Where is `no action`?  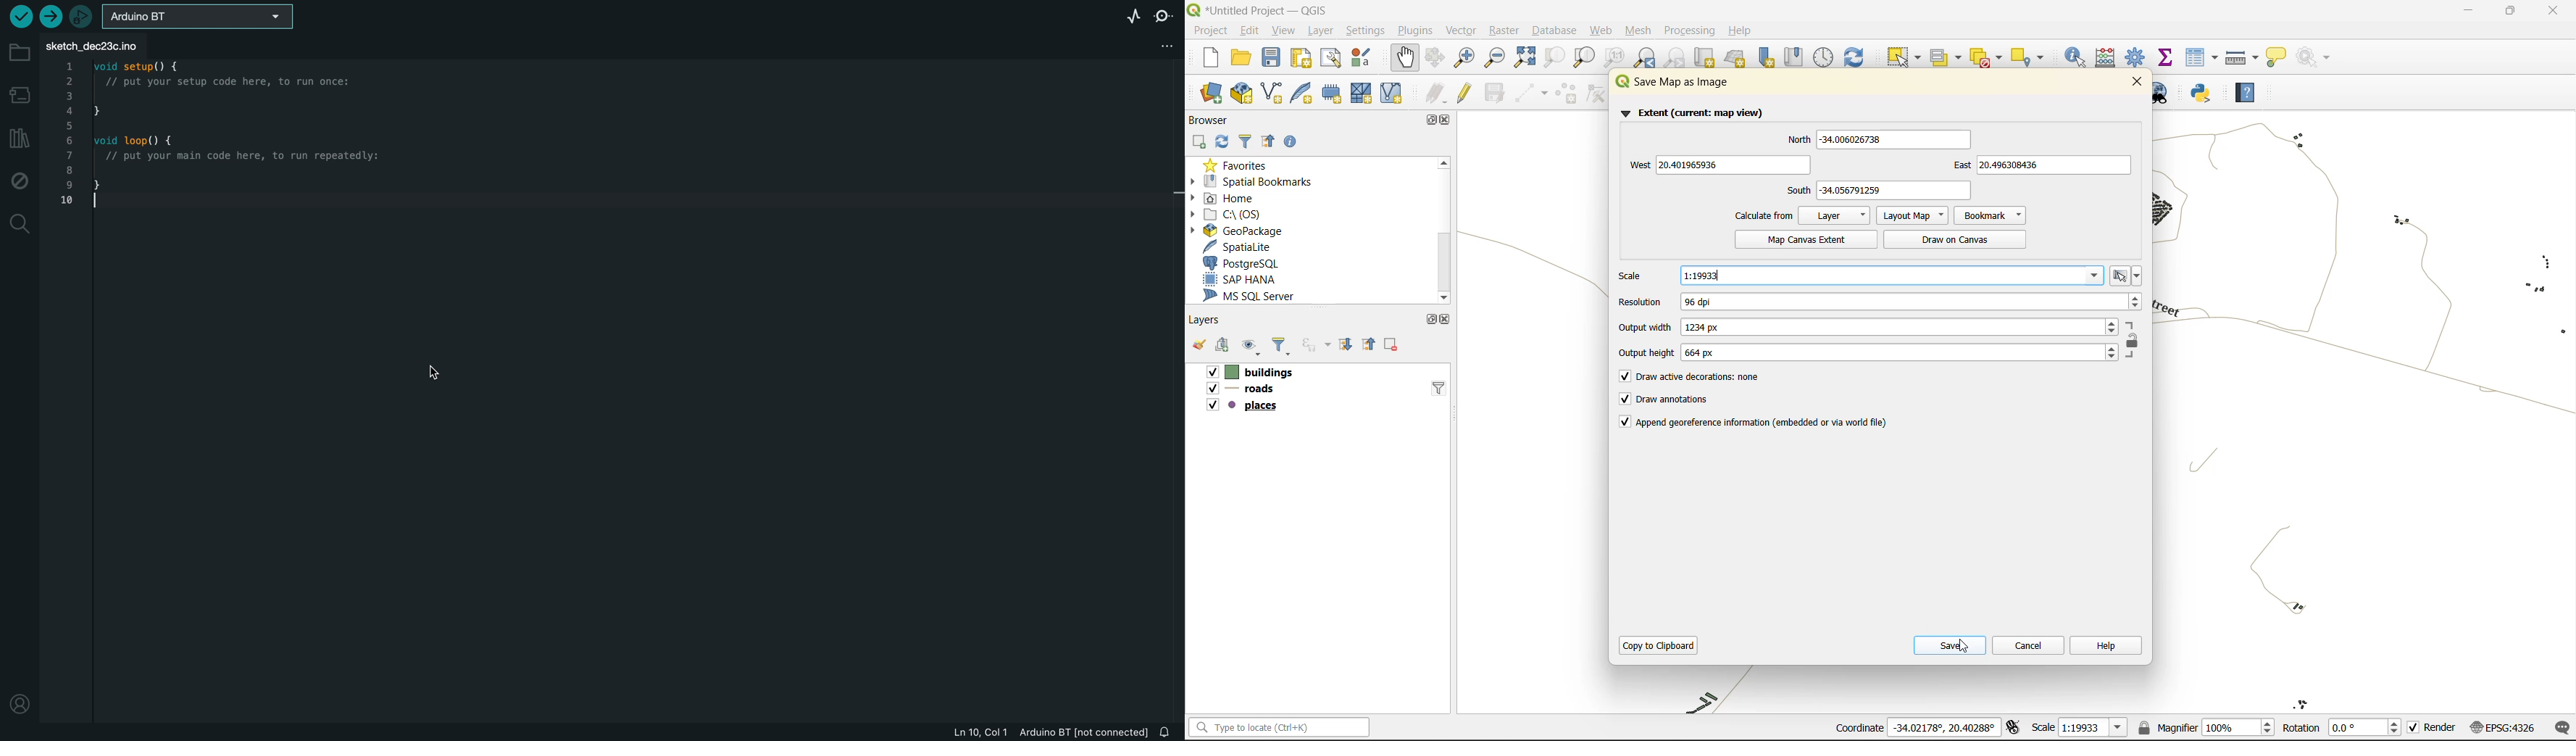
no action is located at coordinates (2317, 57).